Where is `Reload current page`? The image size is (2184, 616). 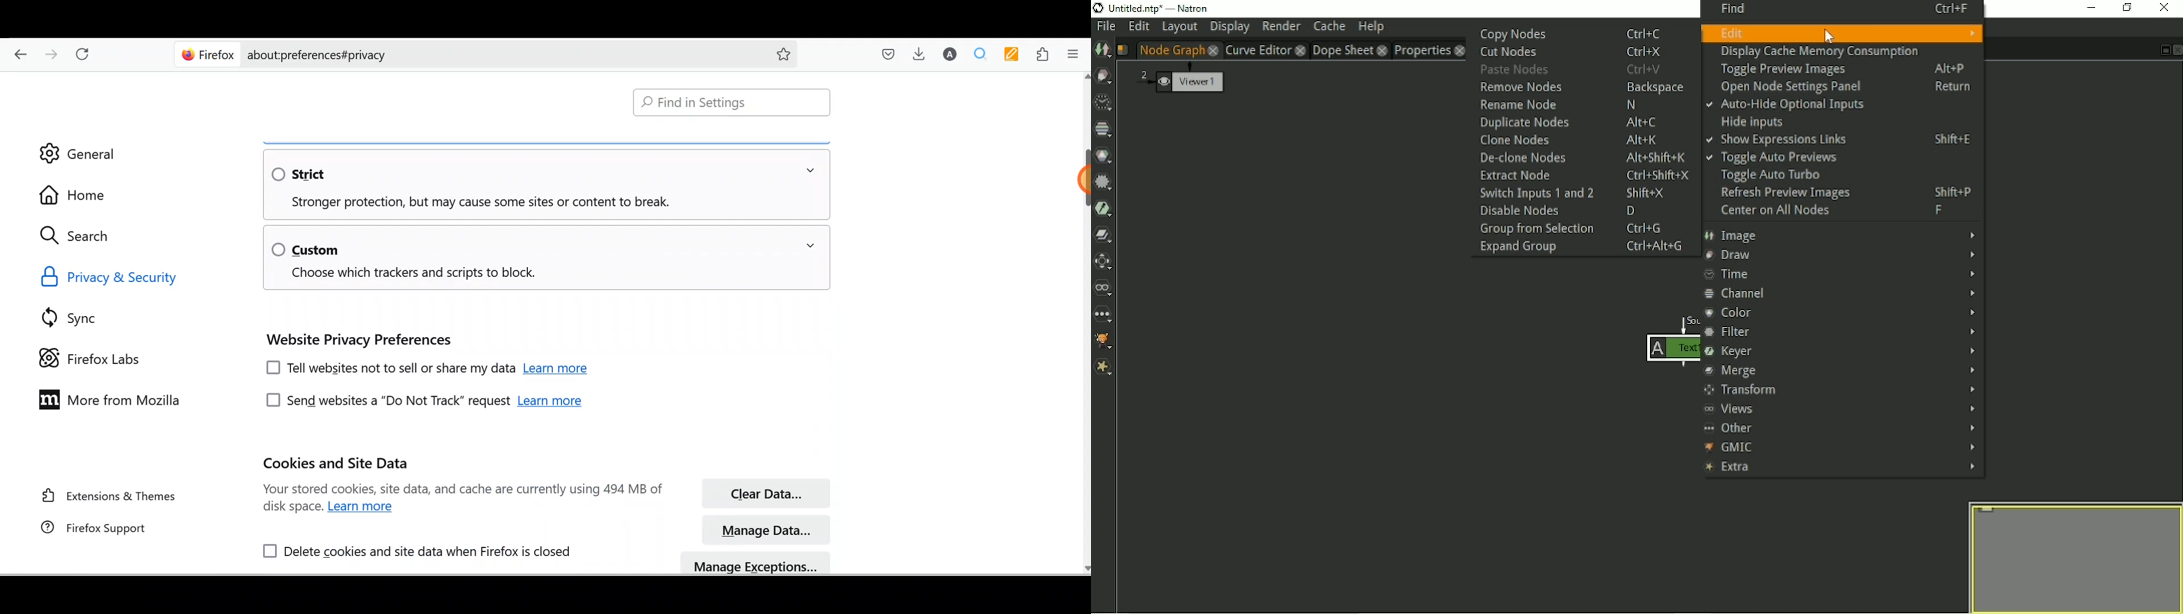
Reload current page is located at coordinates (84, 51).